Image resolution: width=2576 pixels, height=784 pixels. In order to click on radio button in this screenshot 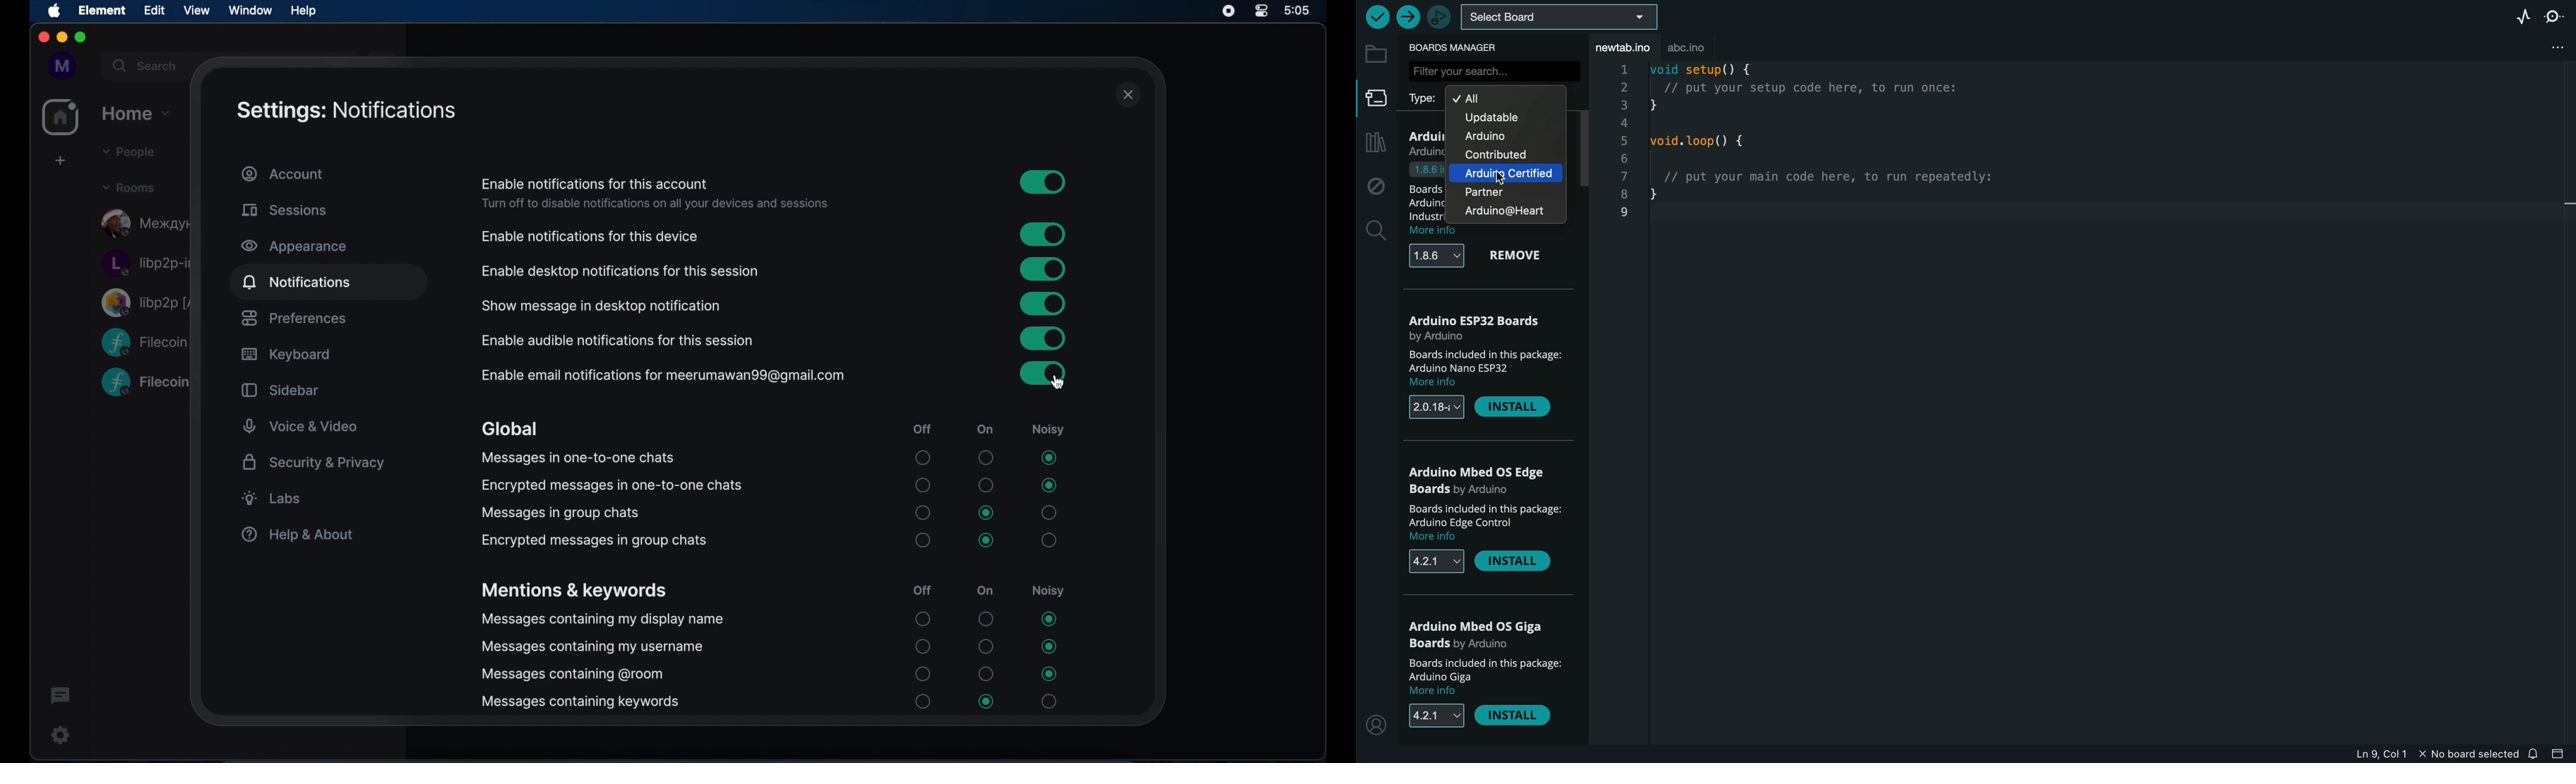, I will do `click(923, 619)`.